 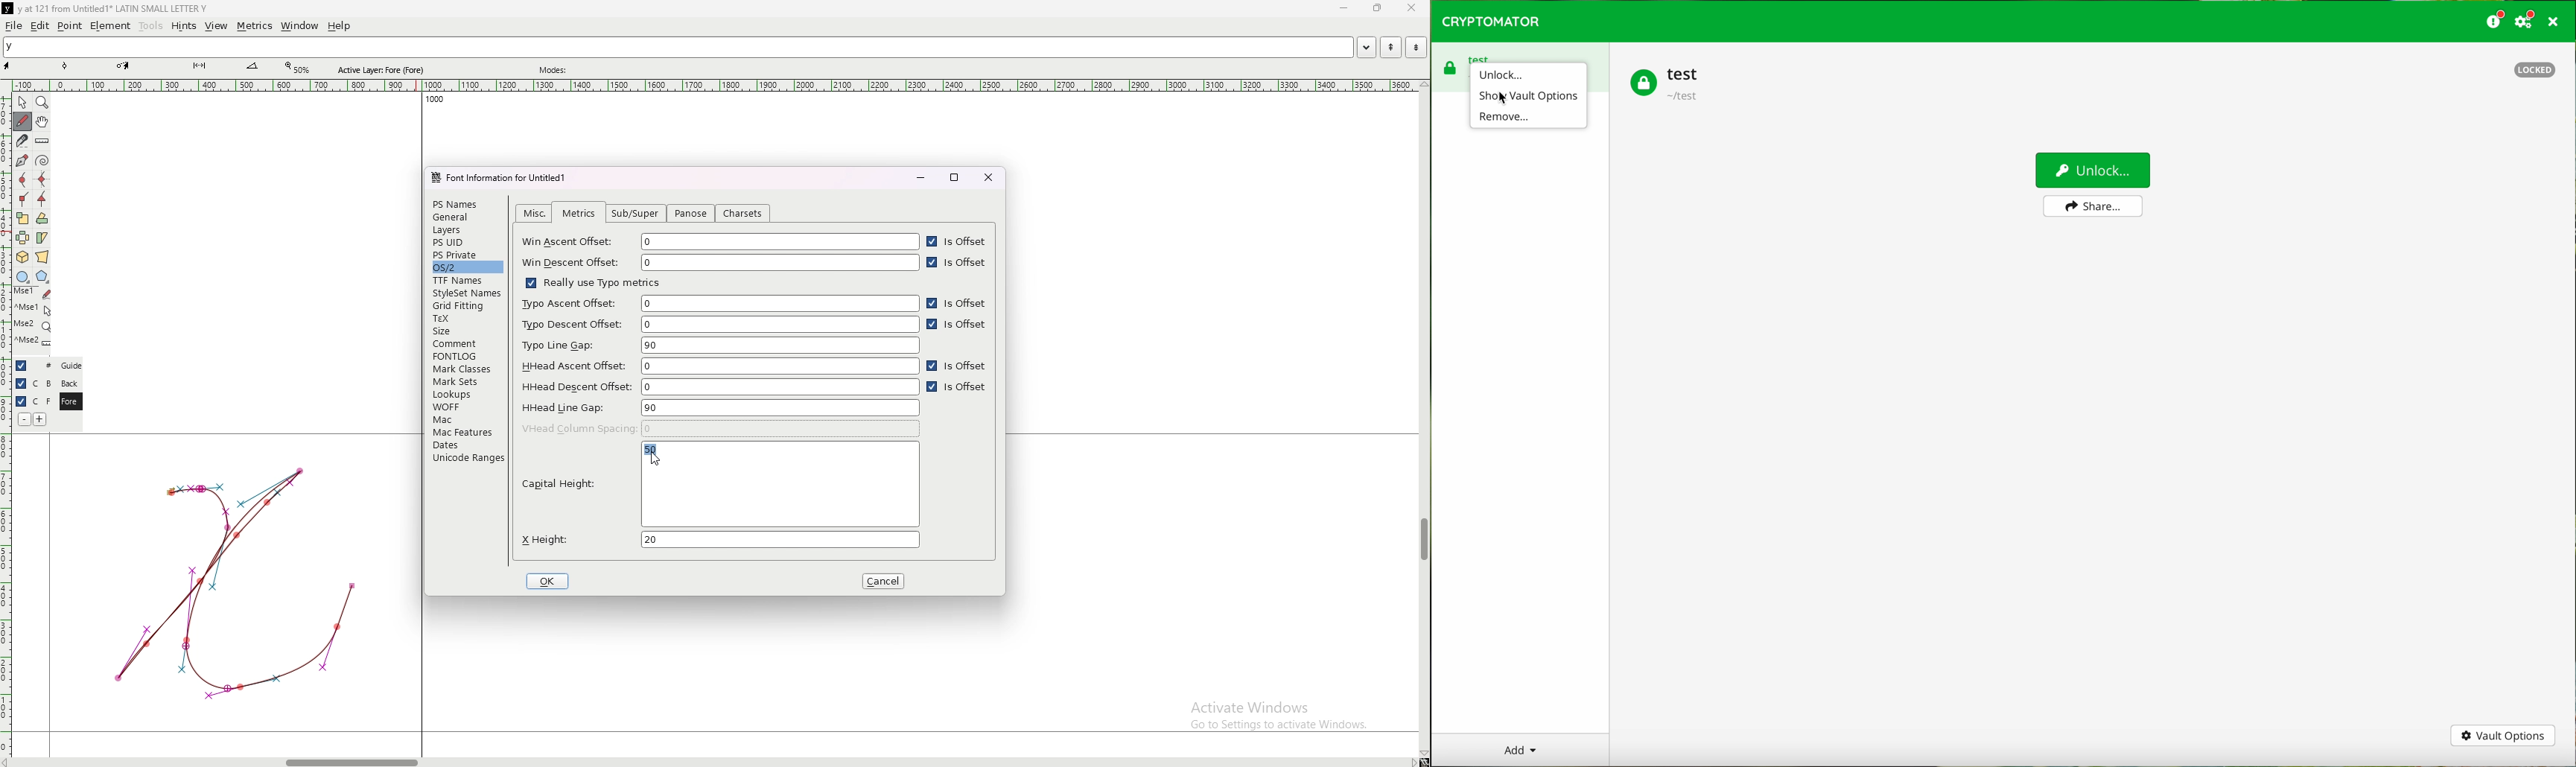 What do you see at coordinates (42, 160) in the screenshot?
I see `change whether spiro is active or not` at bounding box center [42, 160].